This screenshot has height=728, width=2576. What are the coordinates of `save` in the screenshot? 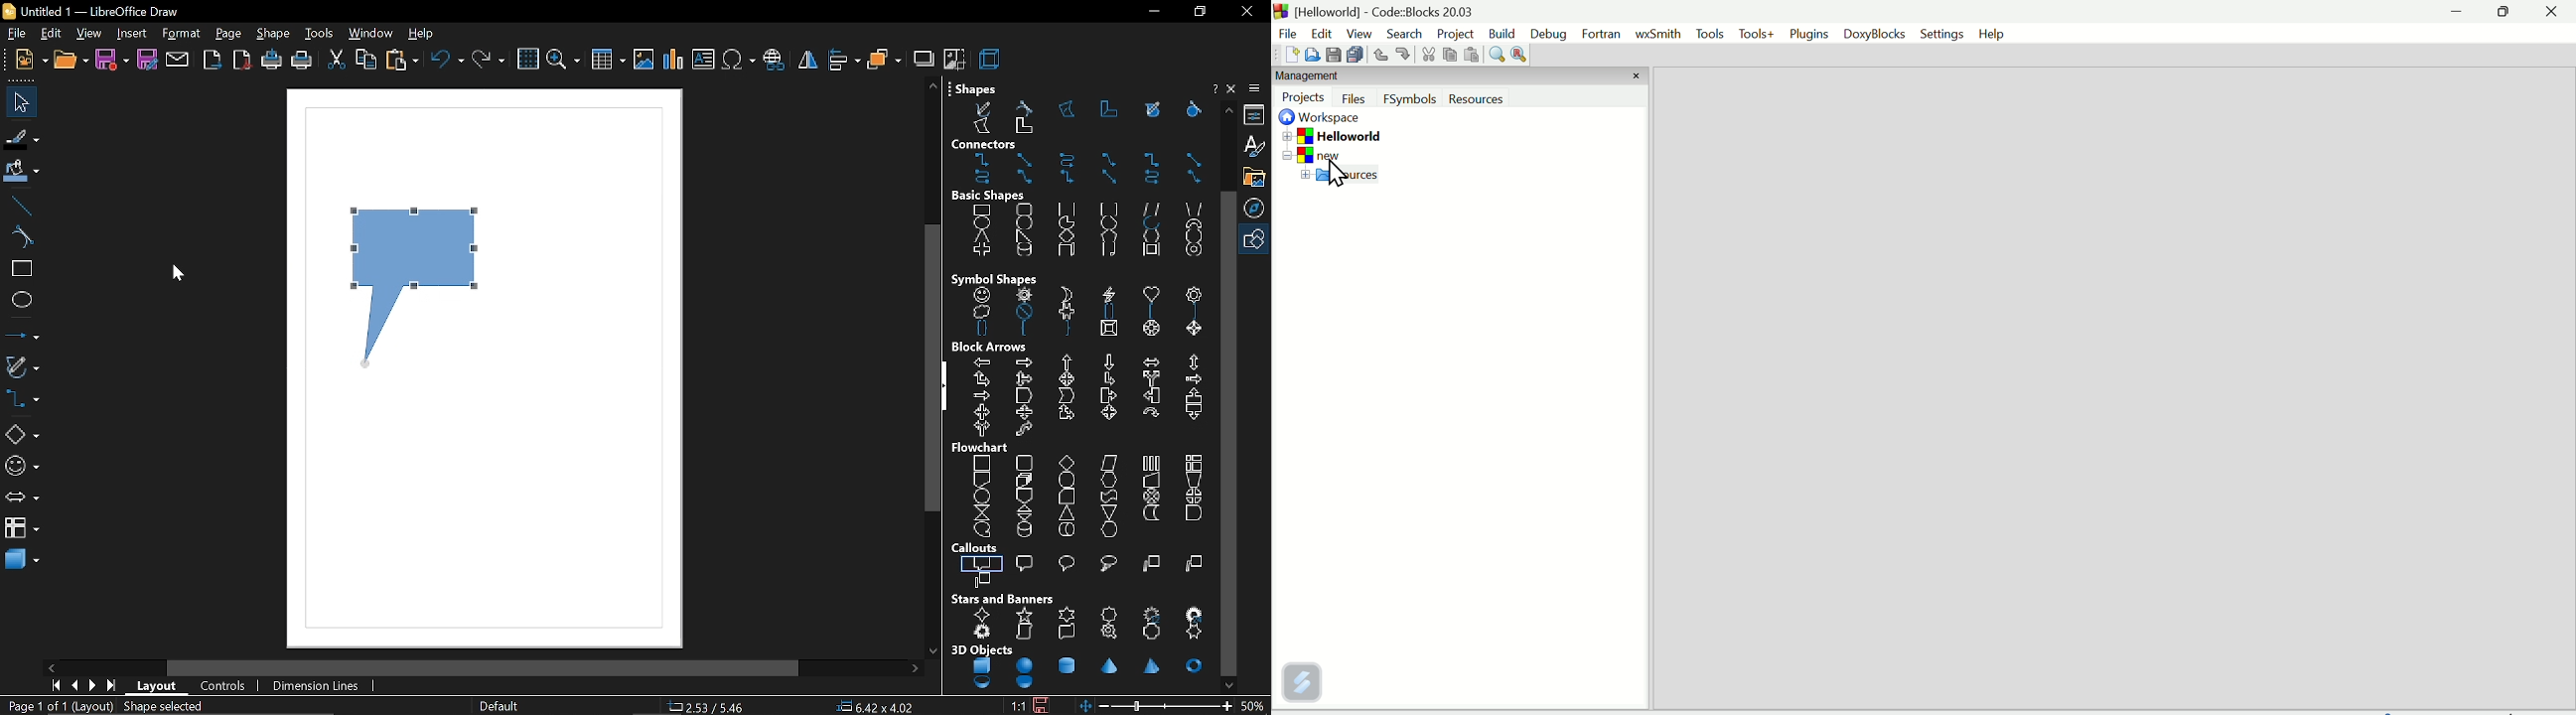 It's located at (1043, 705).